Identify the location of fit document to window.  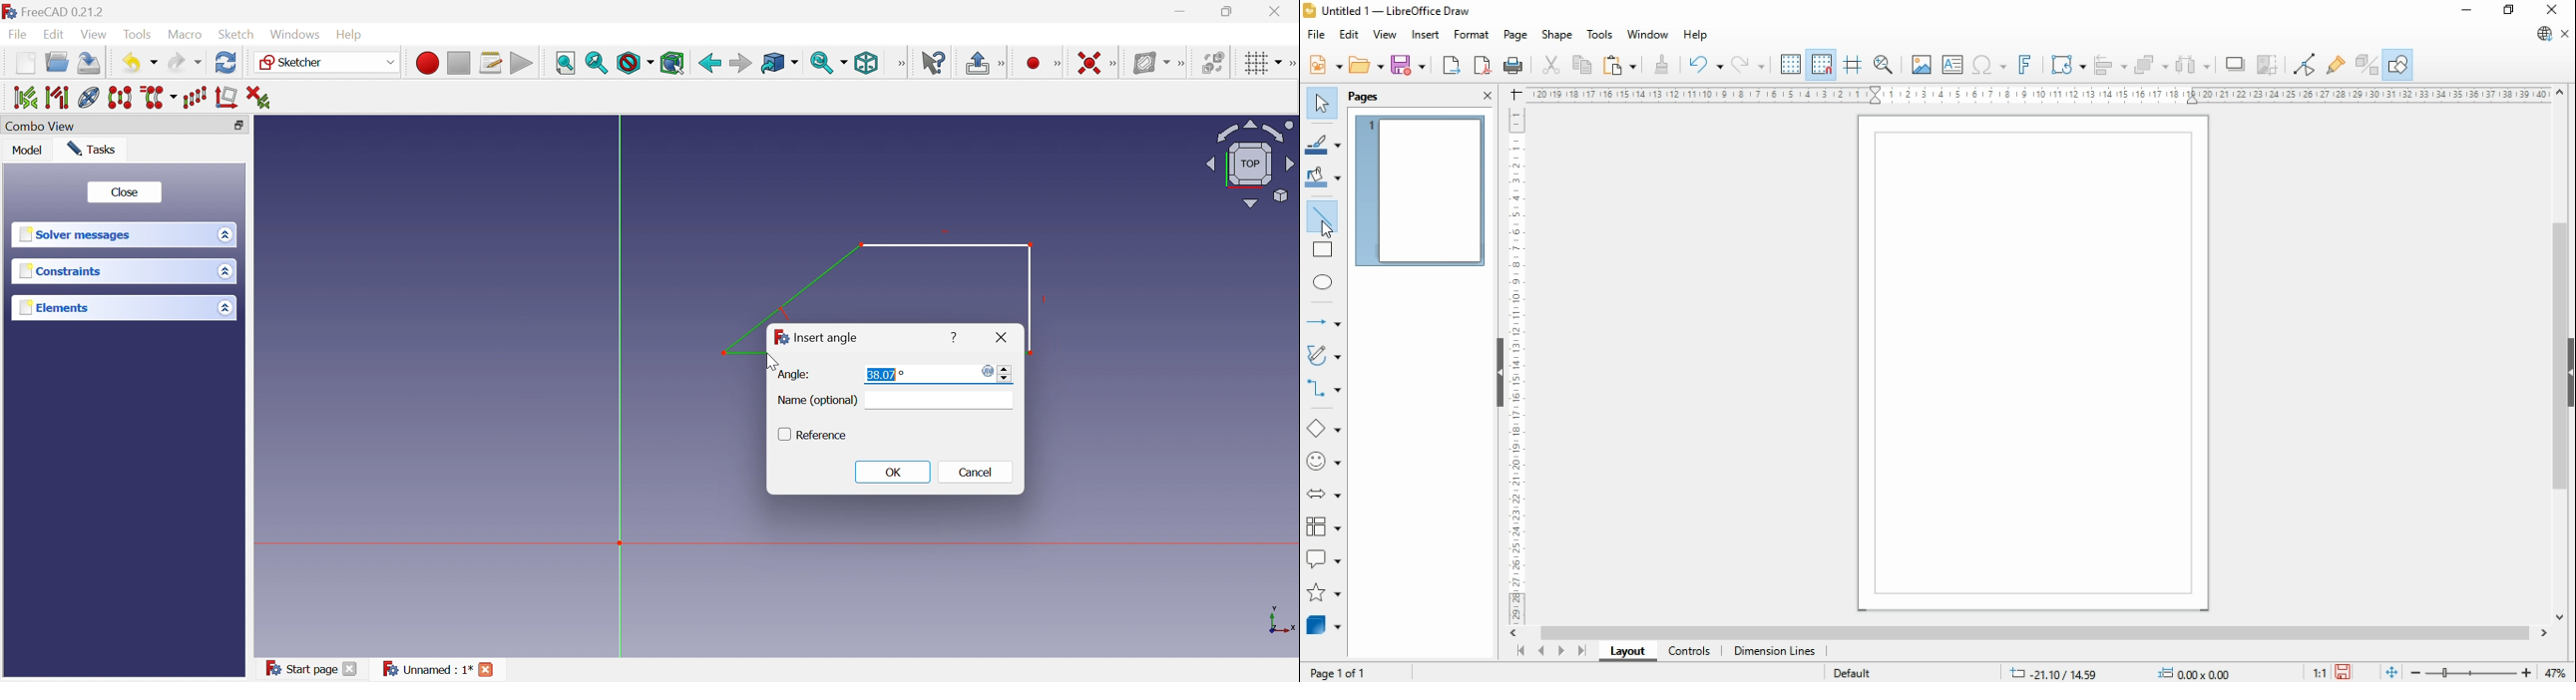
(2391, 673).